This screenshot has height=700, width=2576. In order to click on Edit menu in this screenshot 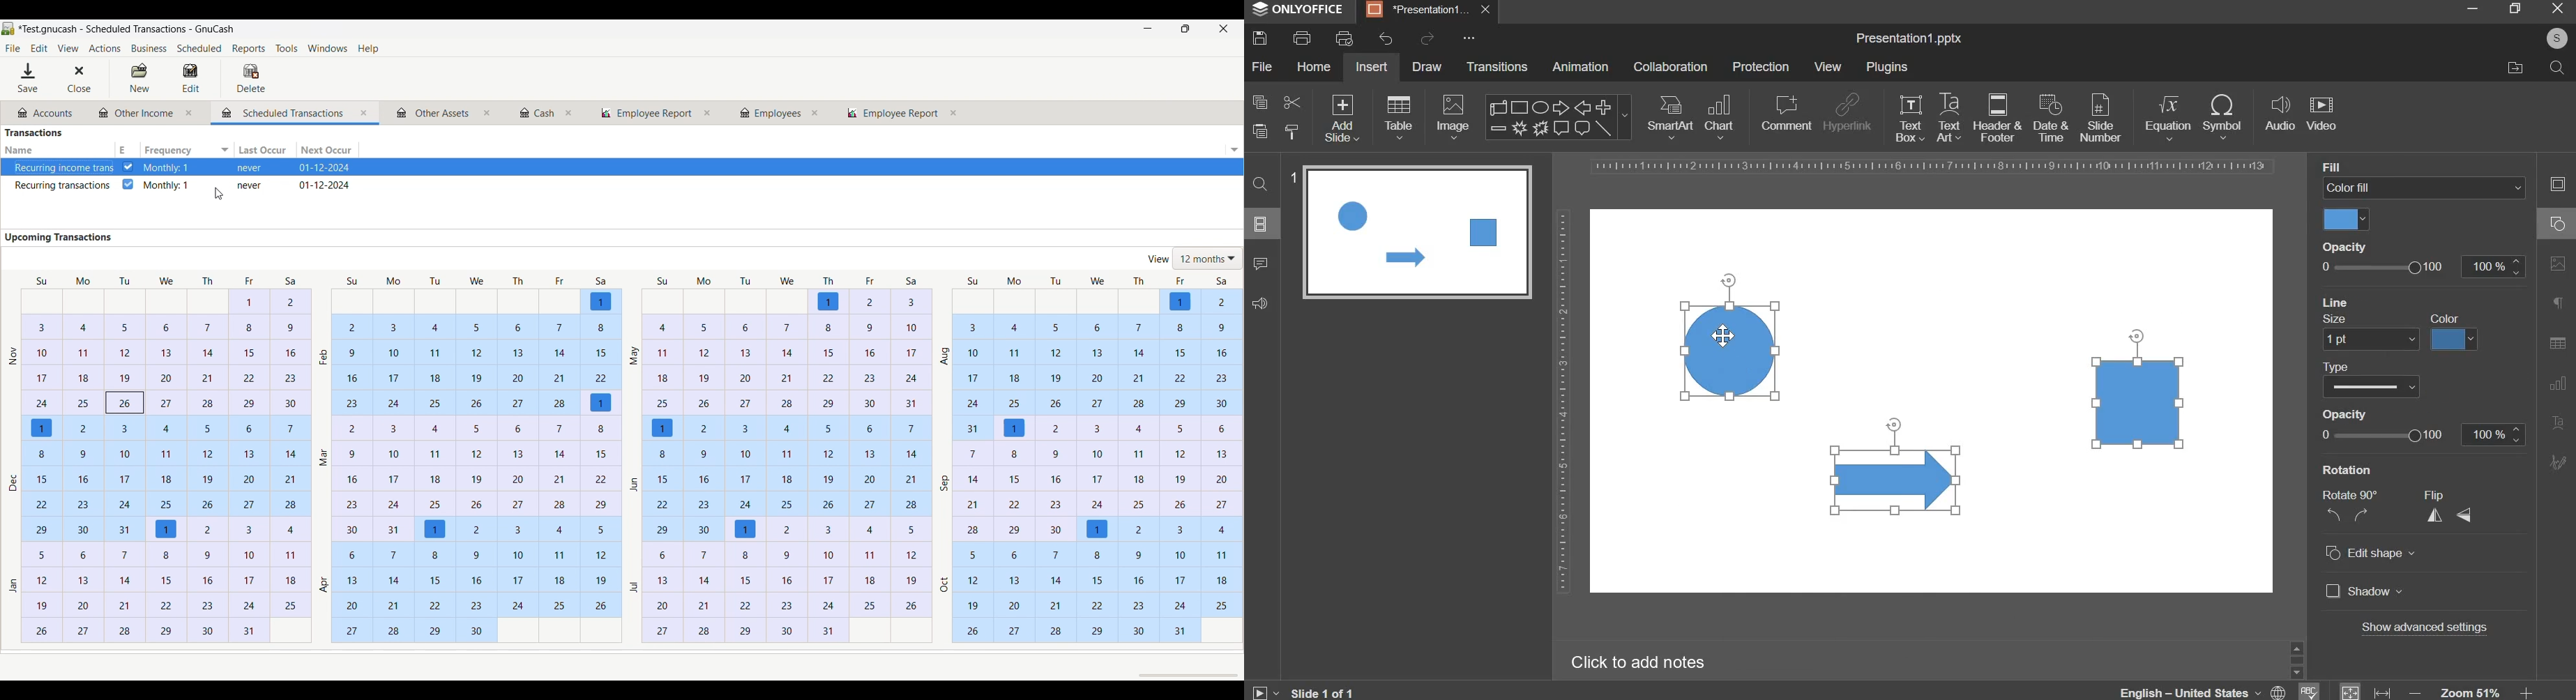, I will do `click(39, 49)`.